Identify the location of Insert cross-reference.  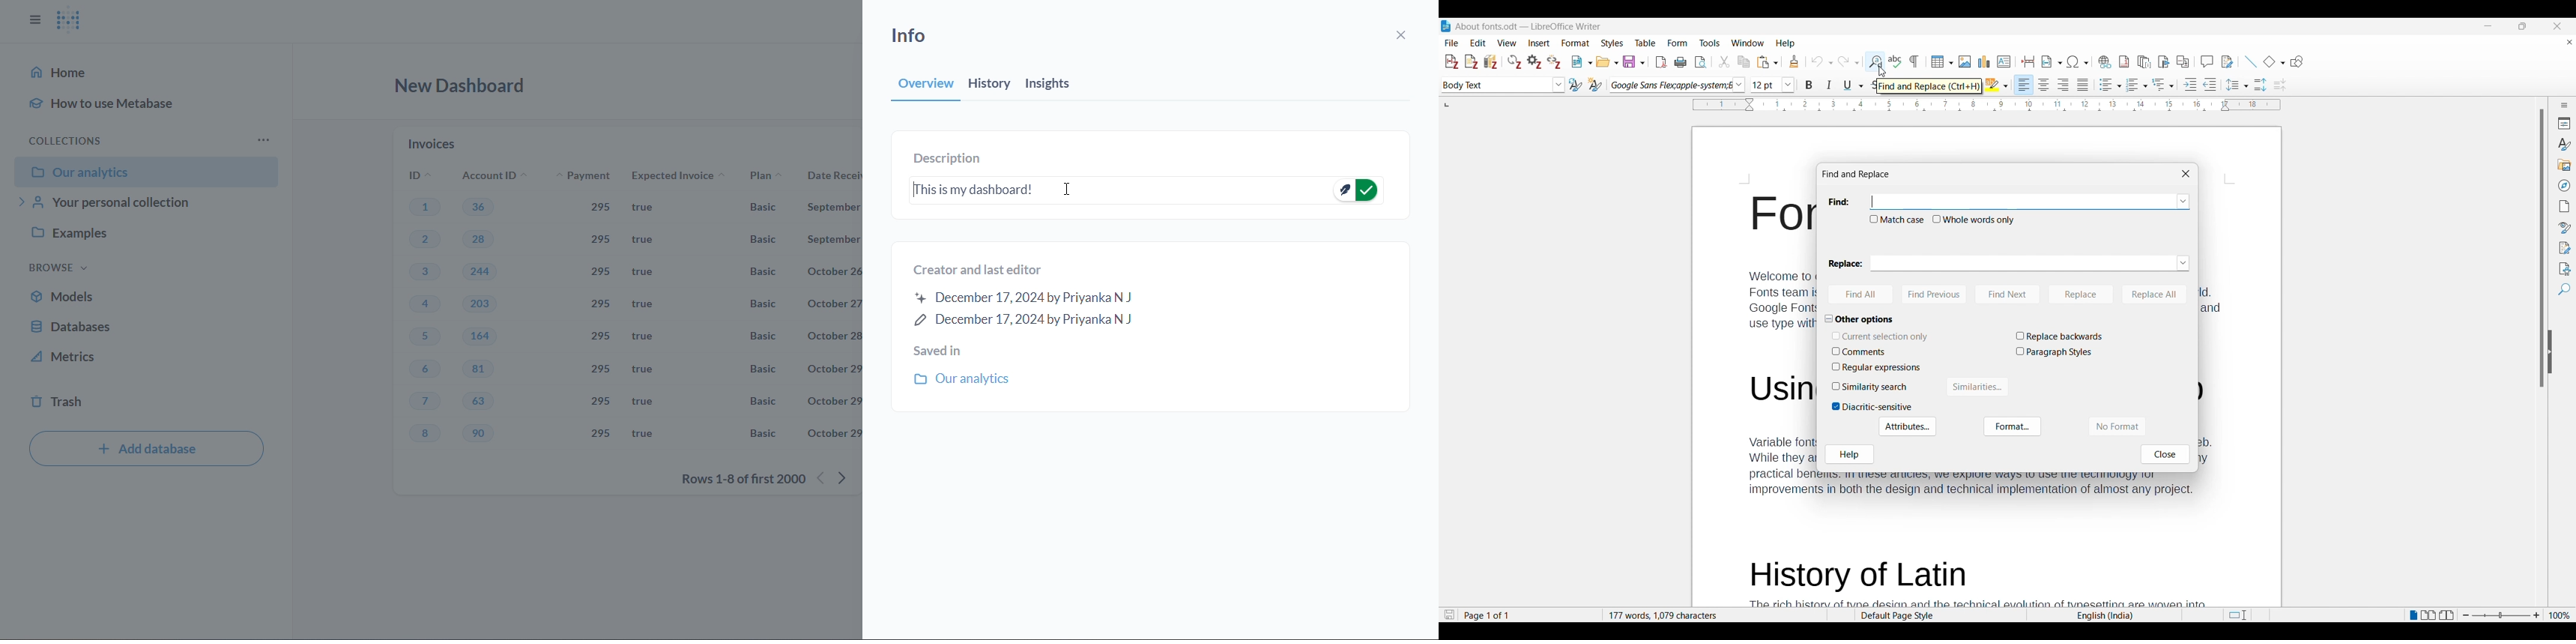
(2183, 61).